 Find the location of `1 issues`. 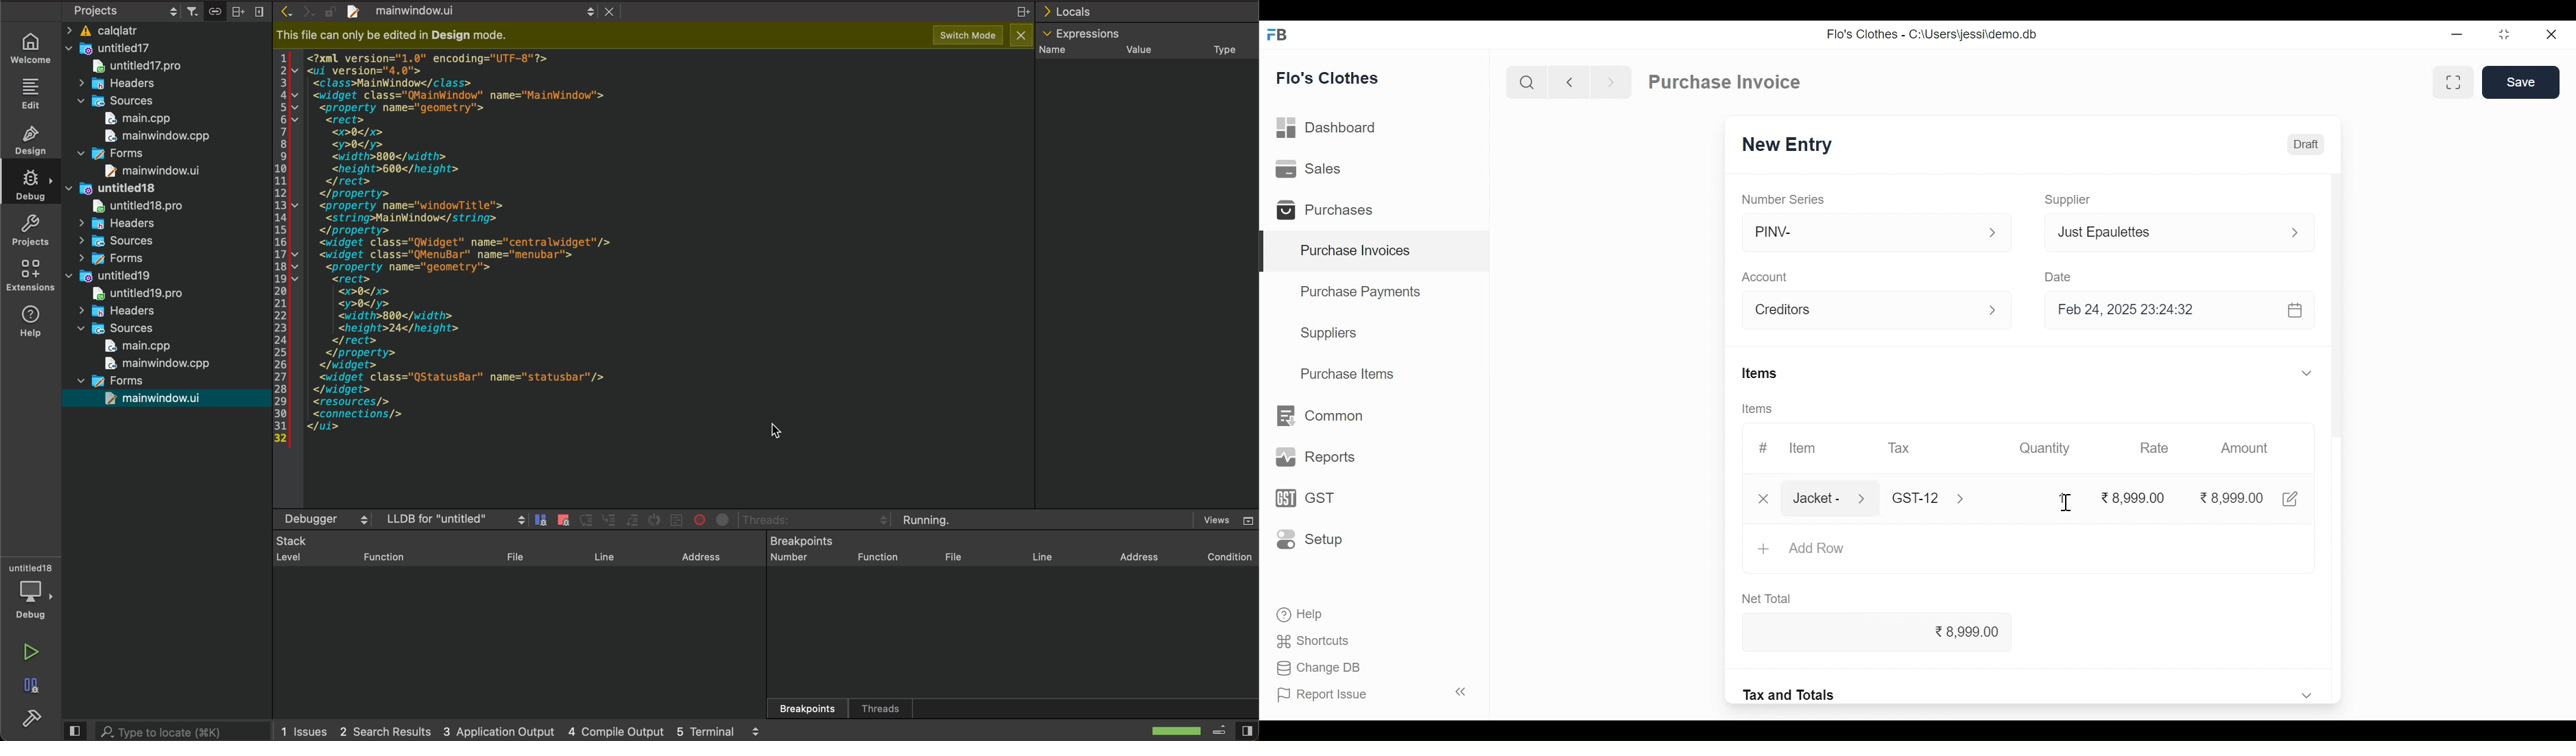

1 issues is located at coordinates (303, 729).